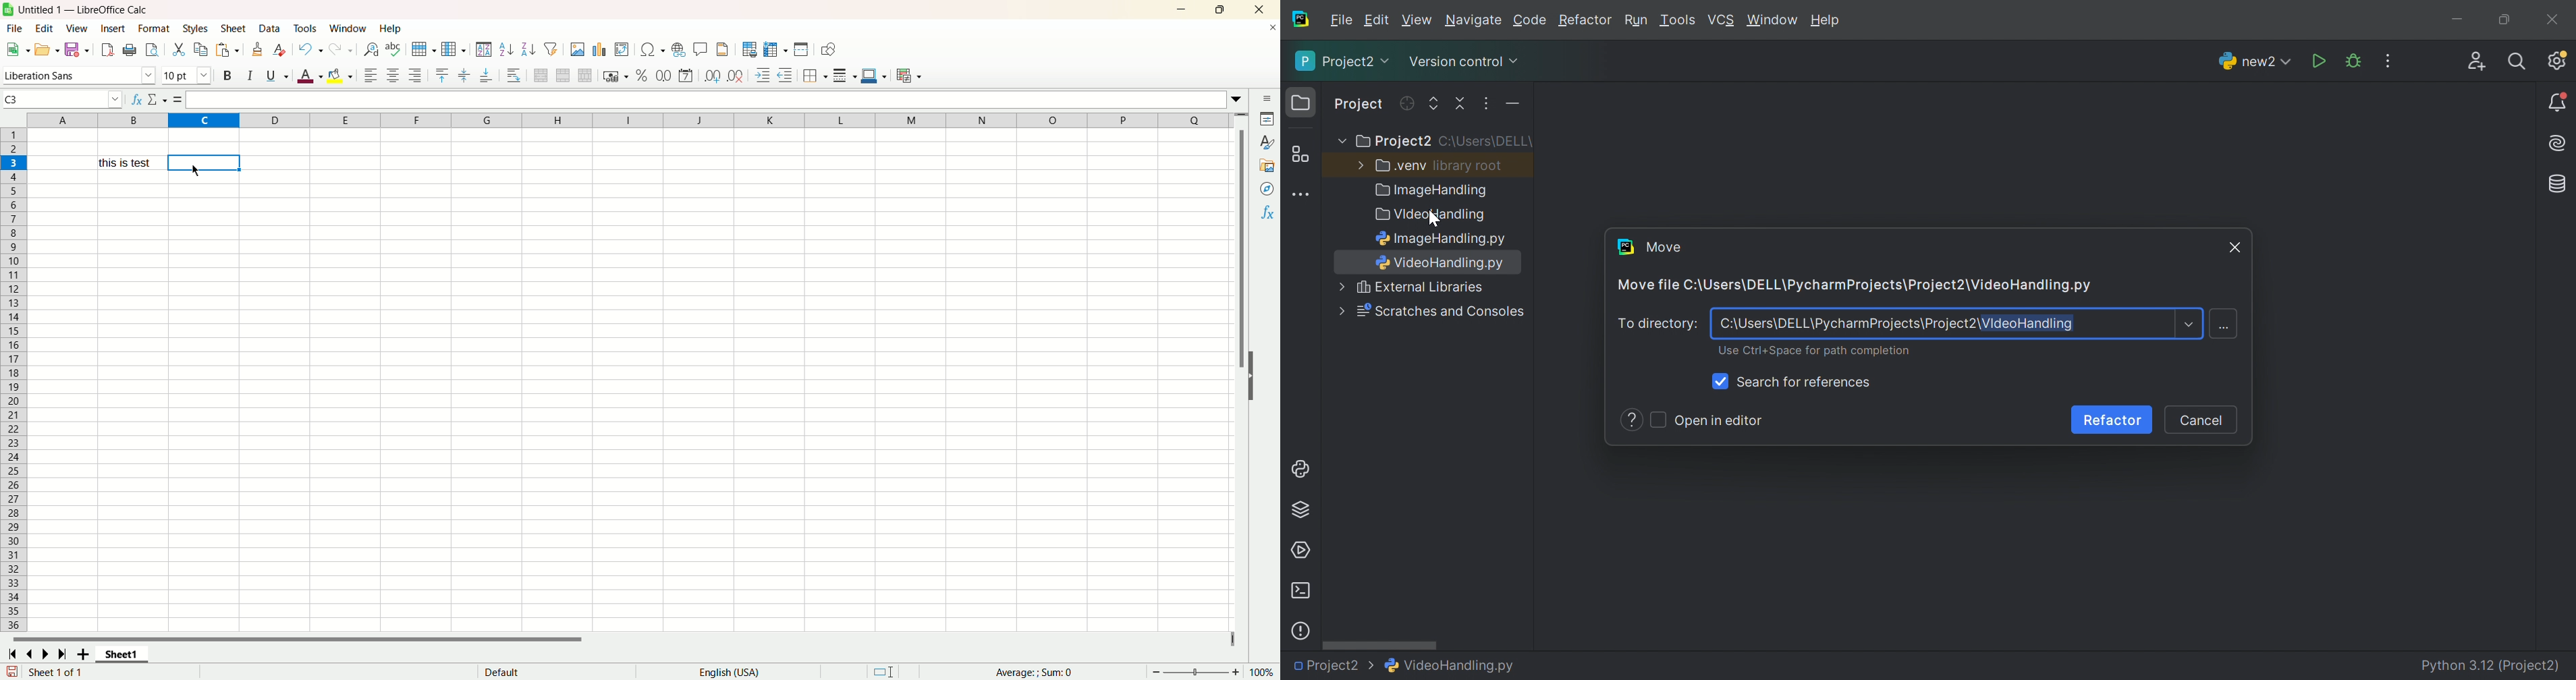  What do you see at coordinates (79, 29) in the screenshot?
I see `view` at bounding box center [79, 29].